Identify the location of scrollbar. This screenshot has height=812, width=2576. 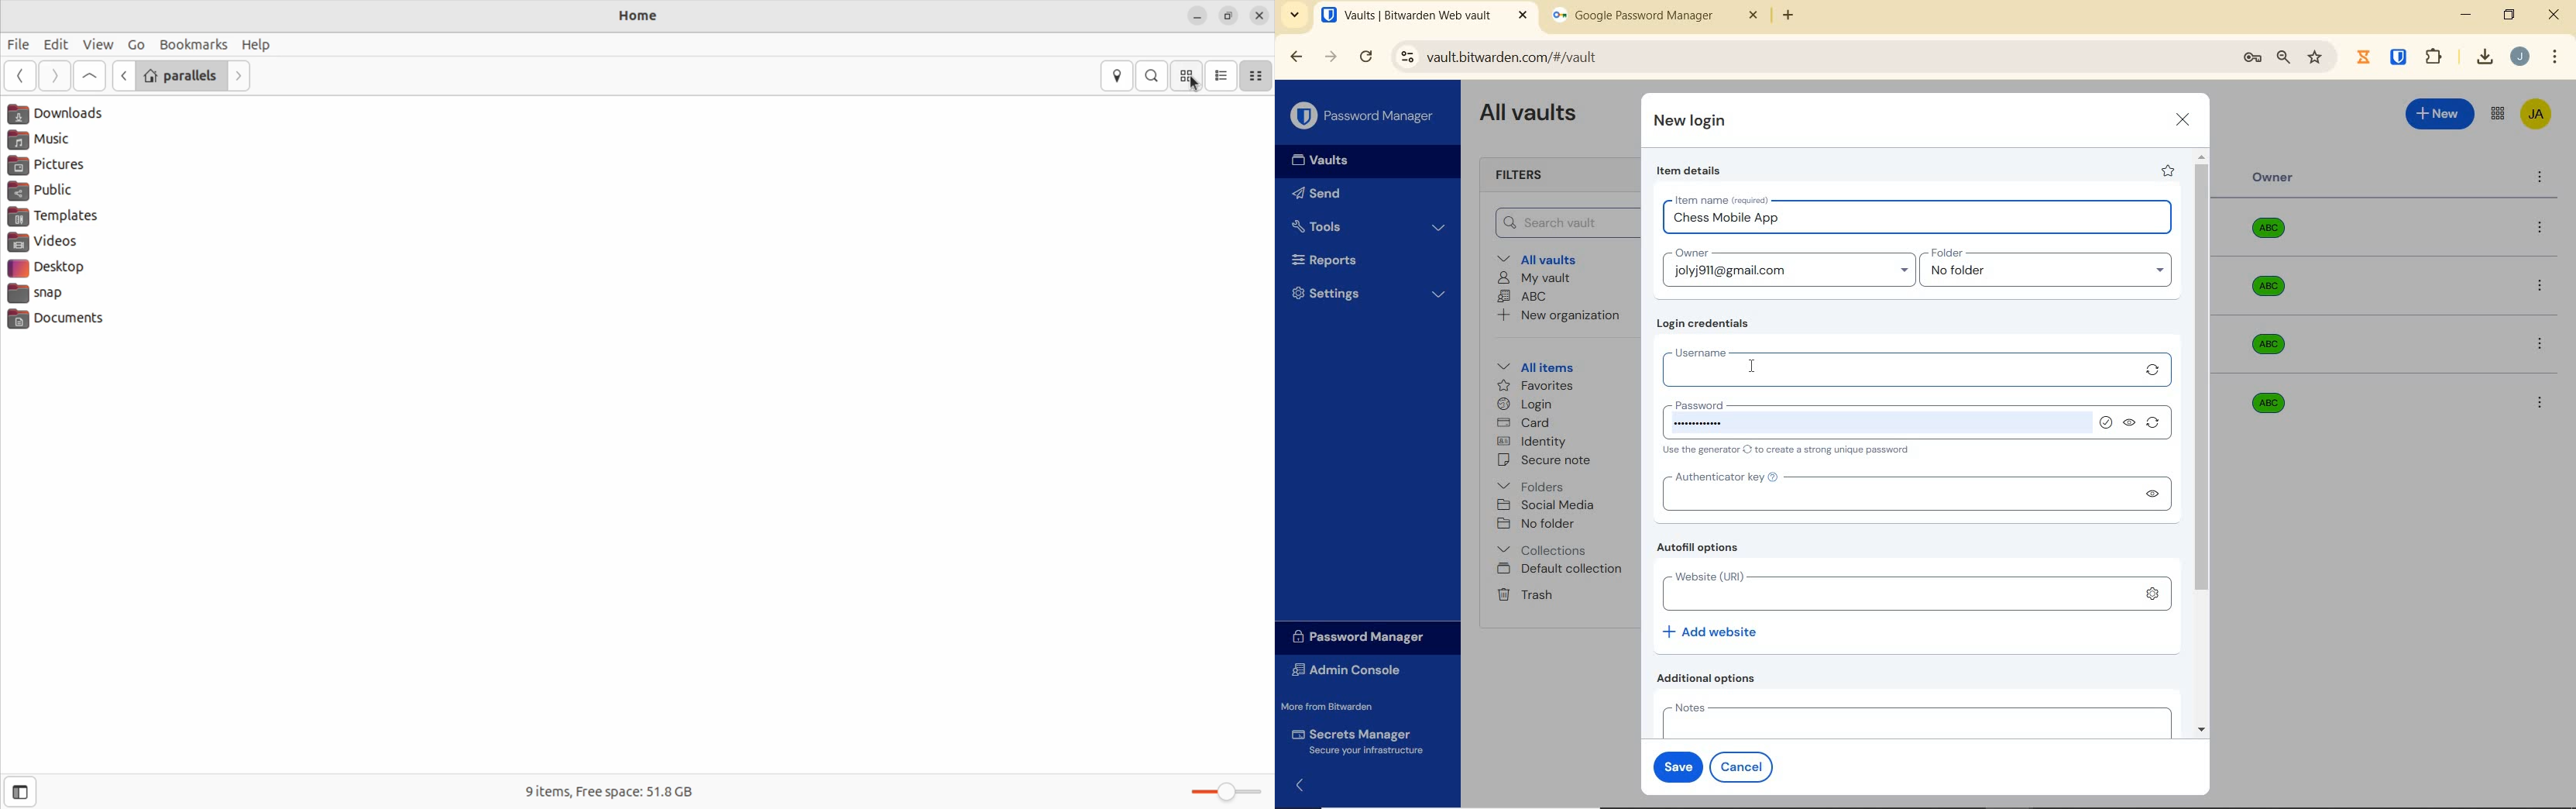
(2203, 443).